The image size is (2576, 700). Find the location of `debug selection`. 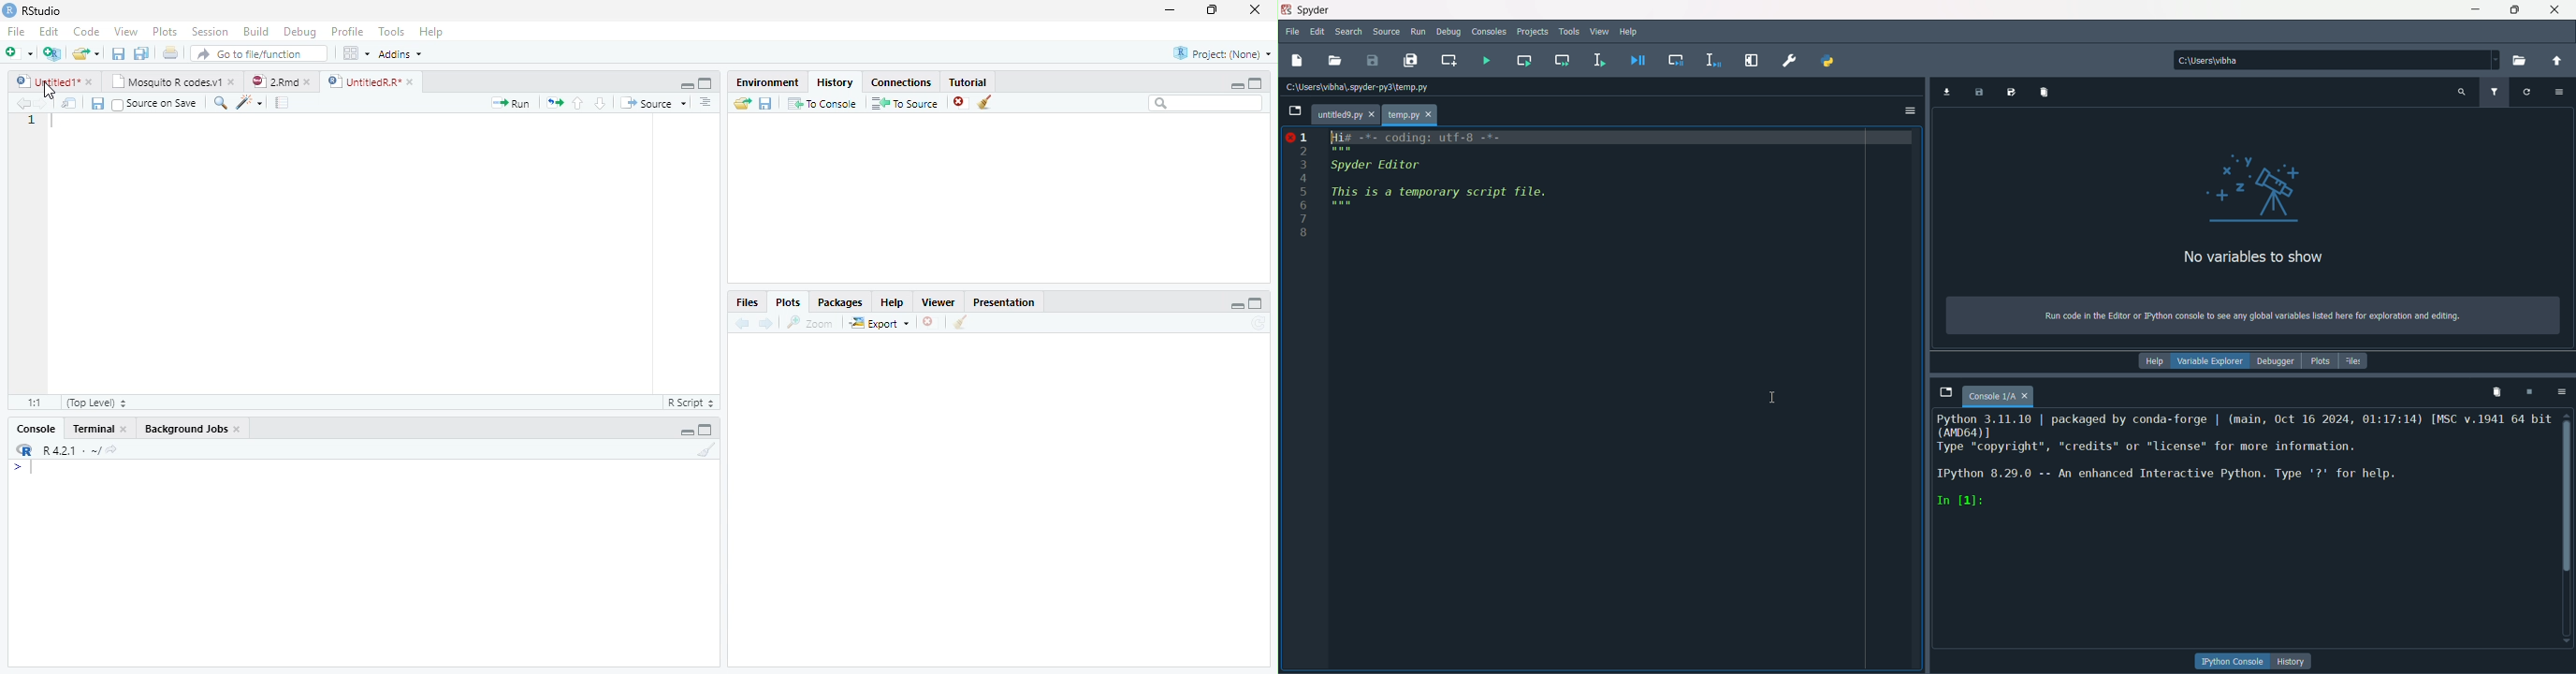

debug selection is located at coordinates (1710, 60).